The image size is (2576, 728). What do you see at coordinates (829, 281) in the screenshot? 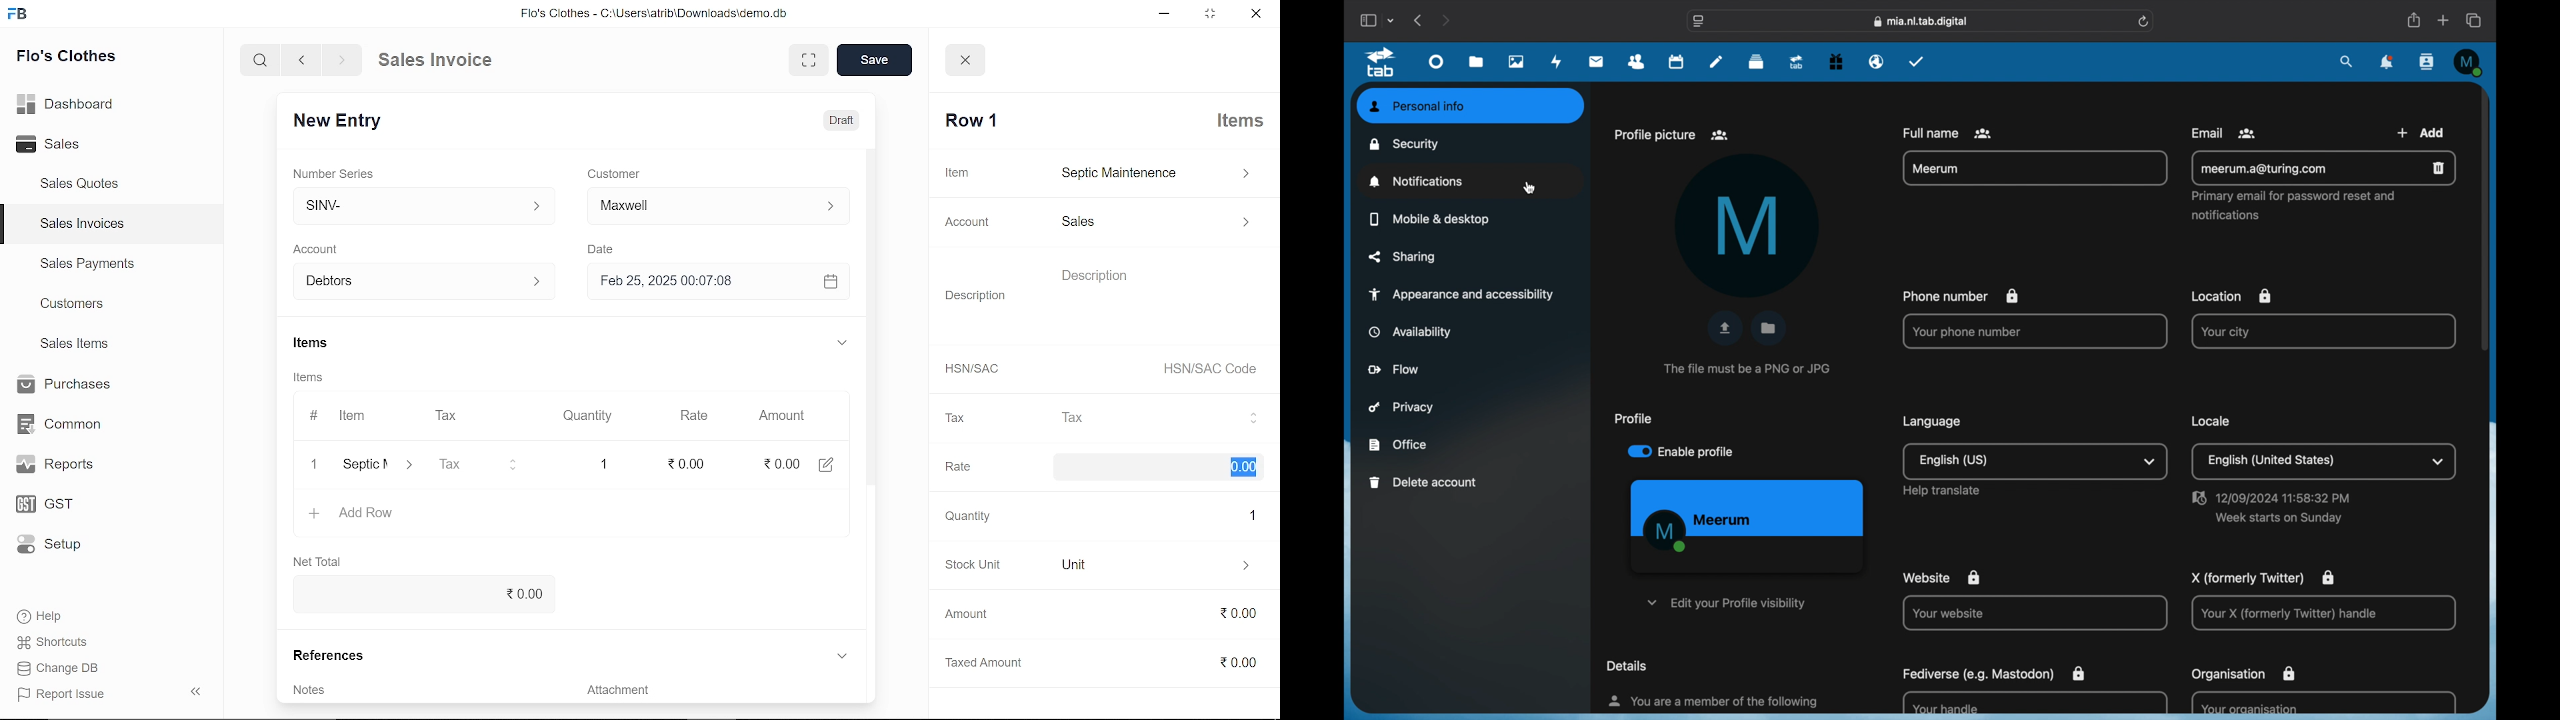
I see `open calender` at bounding box center [829, 281].